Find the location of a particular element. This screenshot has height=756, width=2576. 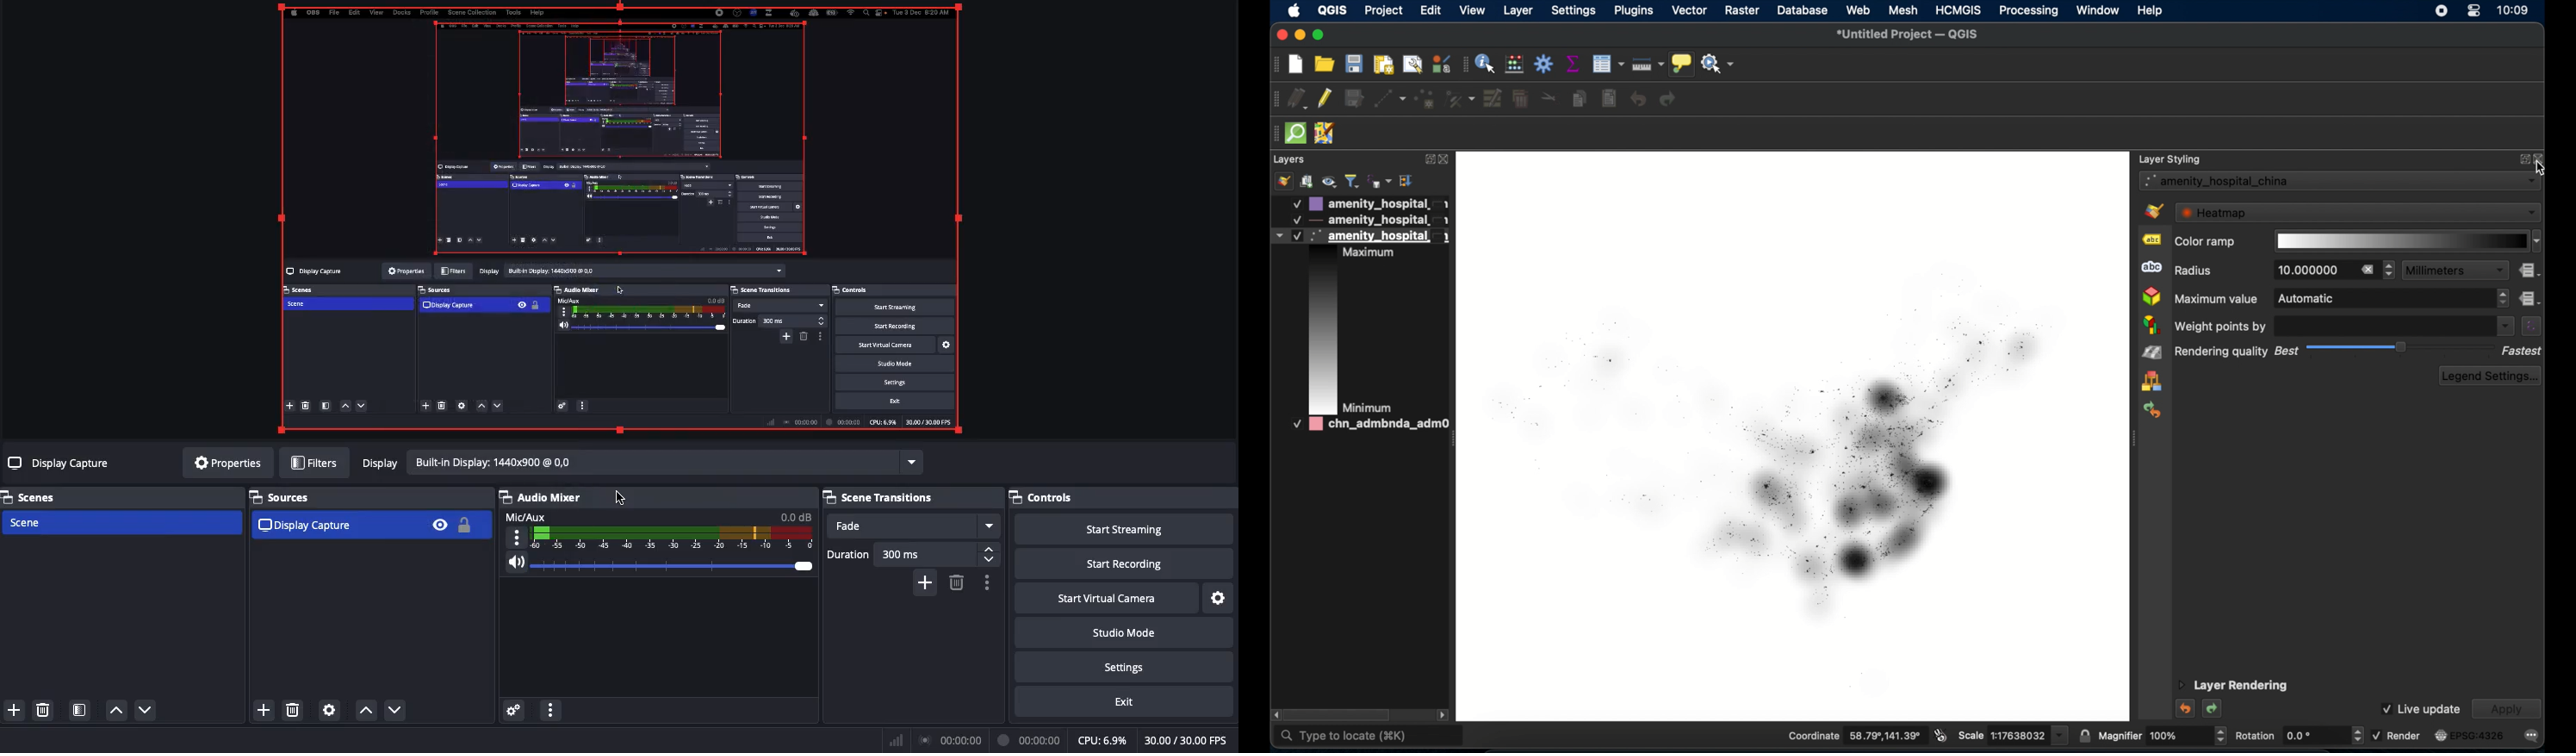

type to locate is located at coordinates (1370, 736).